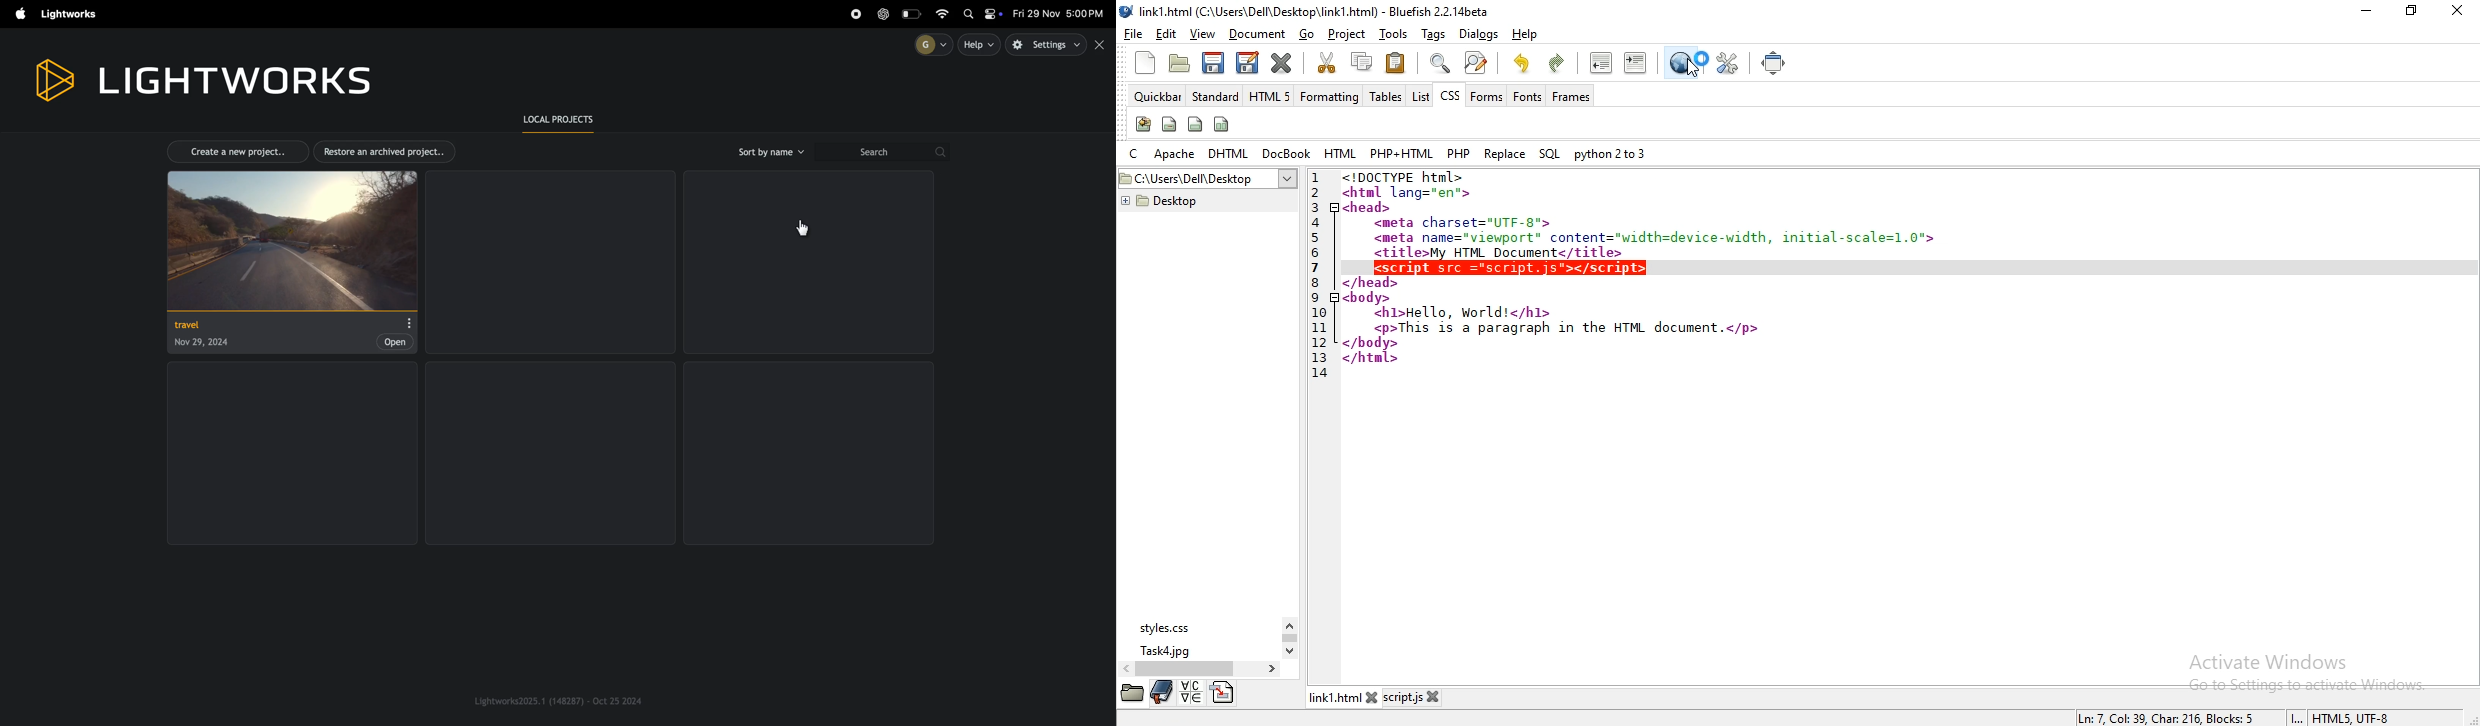 The height and width of the screenshot is (728, 2492). What do you see at coordinates (1223, 692) in the screenshot?
I see `directory` at bounding box center [1223, 692].